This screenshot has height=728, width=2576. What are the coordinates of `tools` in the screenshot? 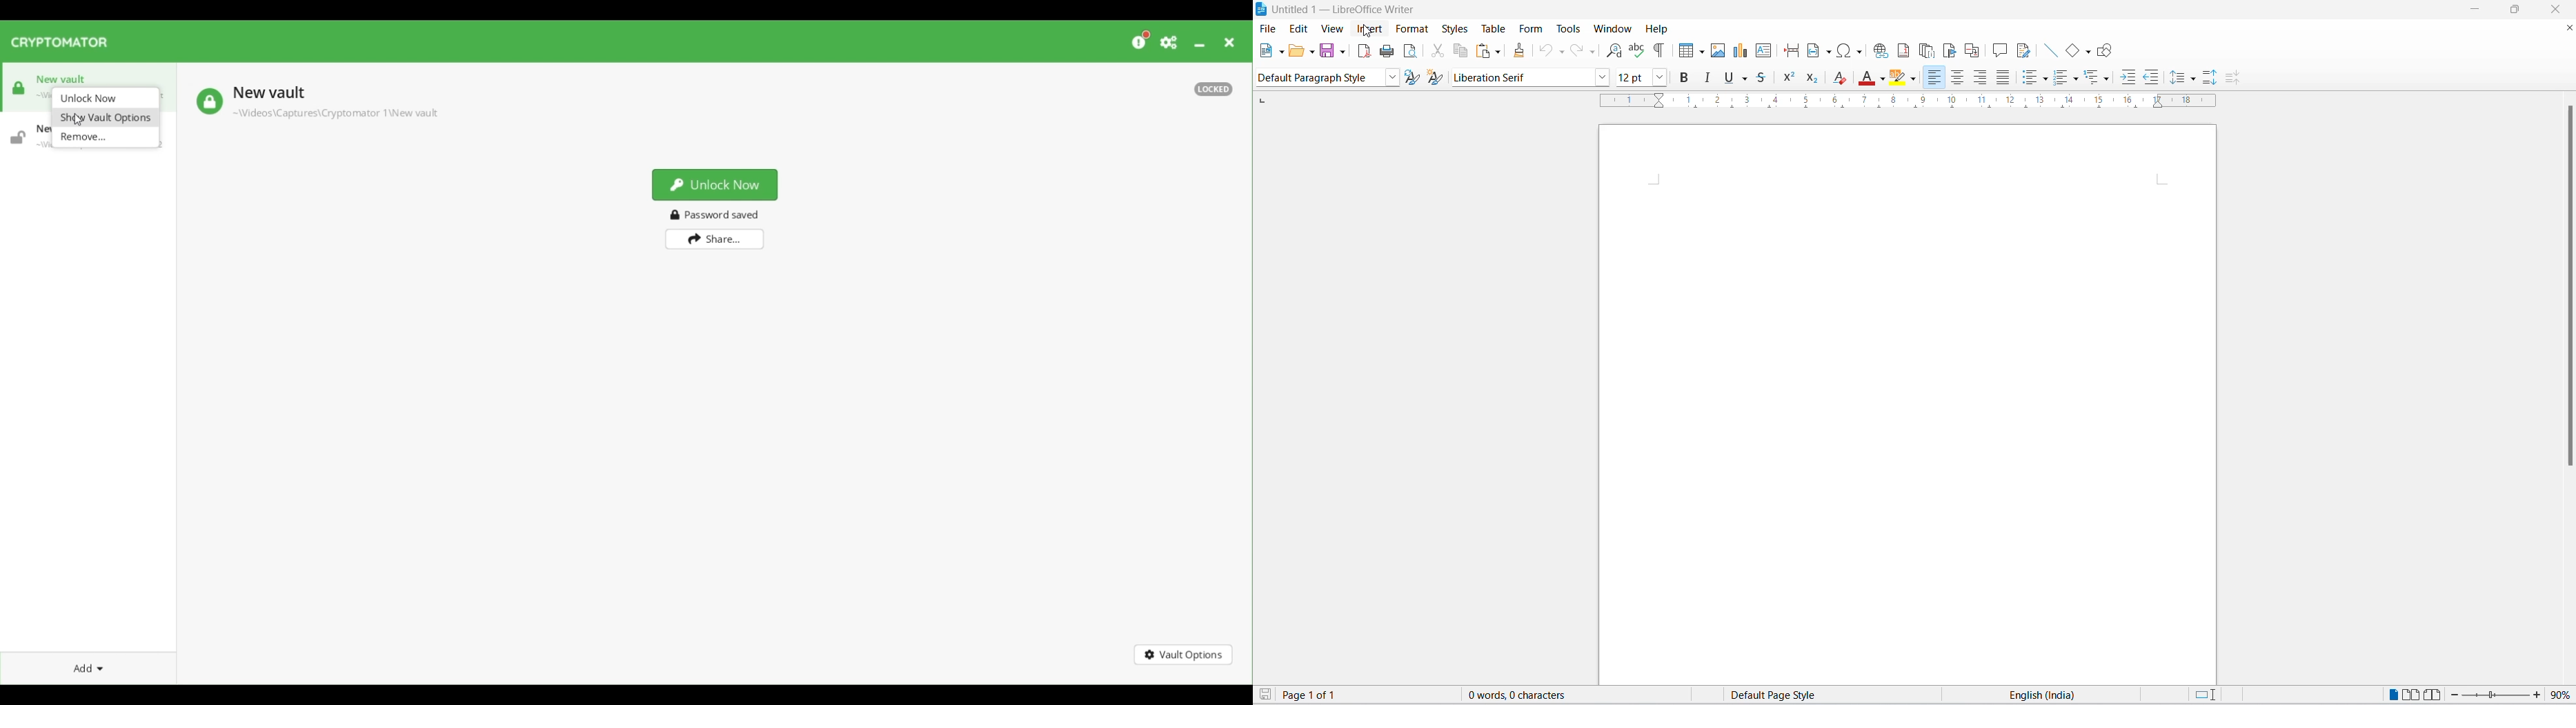 It's located at (1569, 27).